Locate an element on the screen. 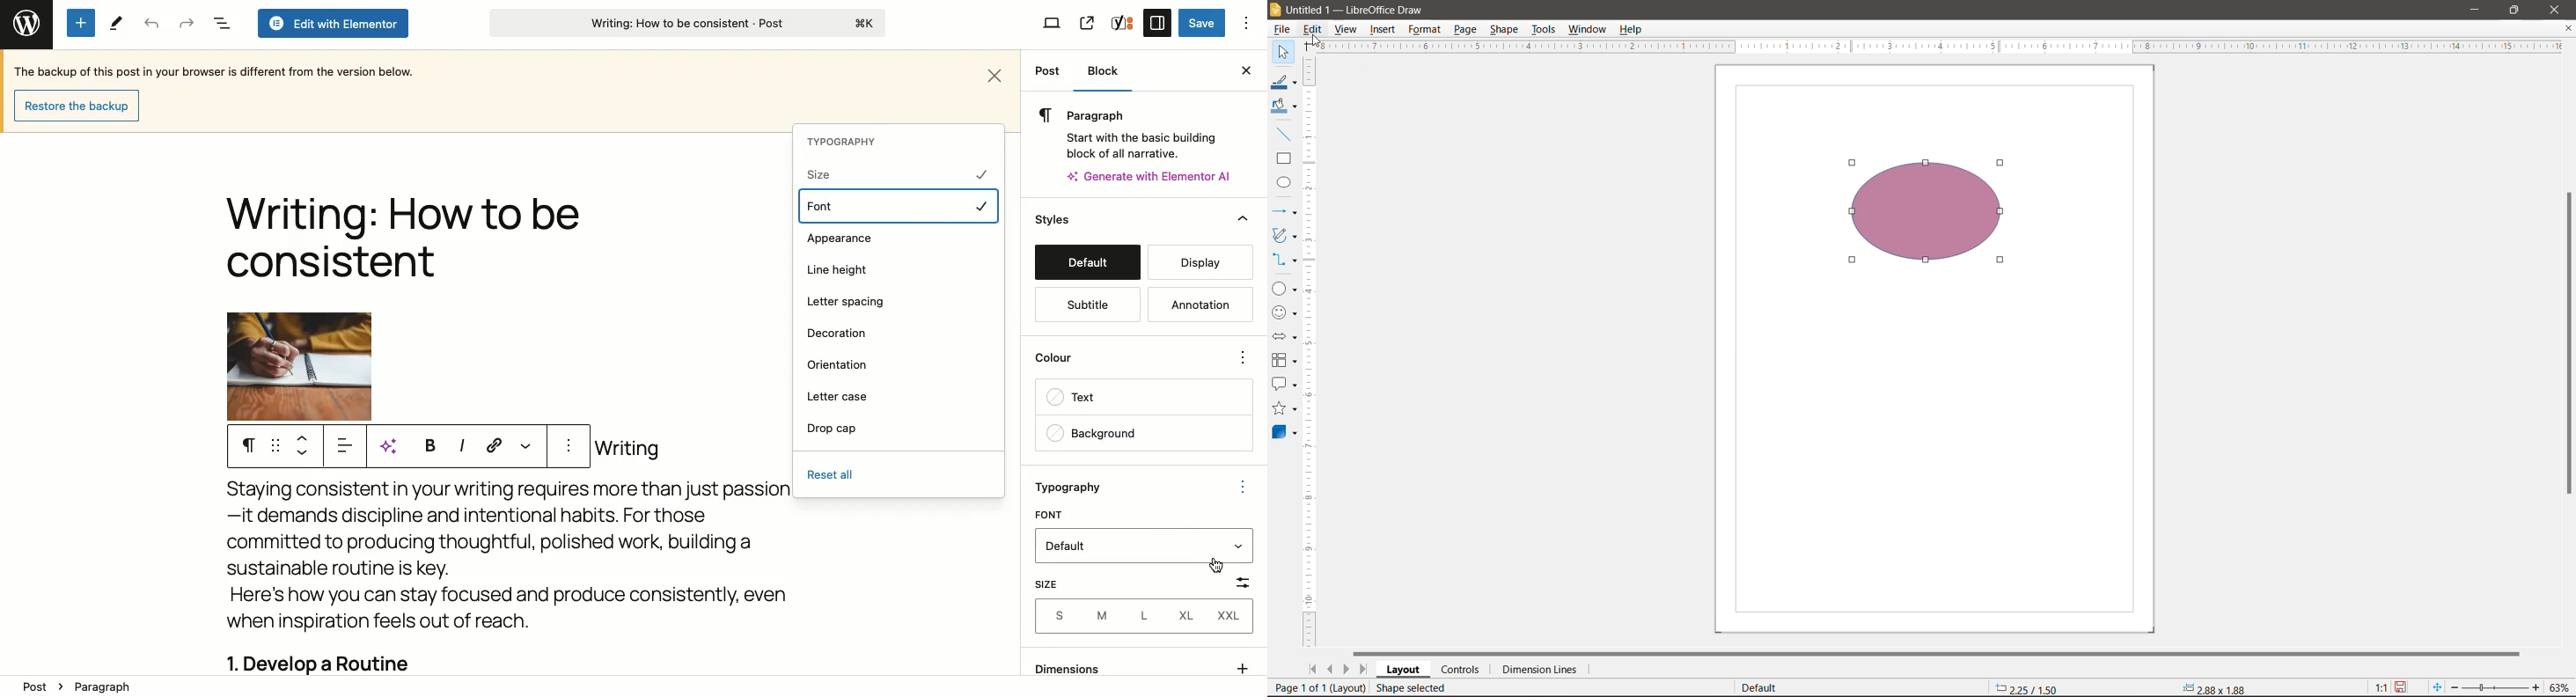  Horizontal Ruler is located at coordinates (1933, 47).